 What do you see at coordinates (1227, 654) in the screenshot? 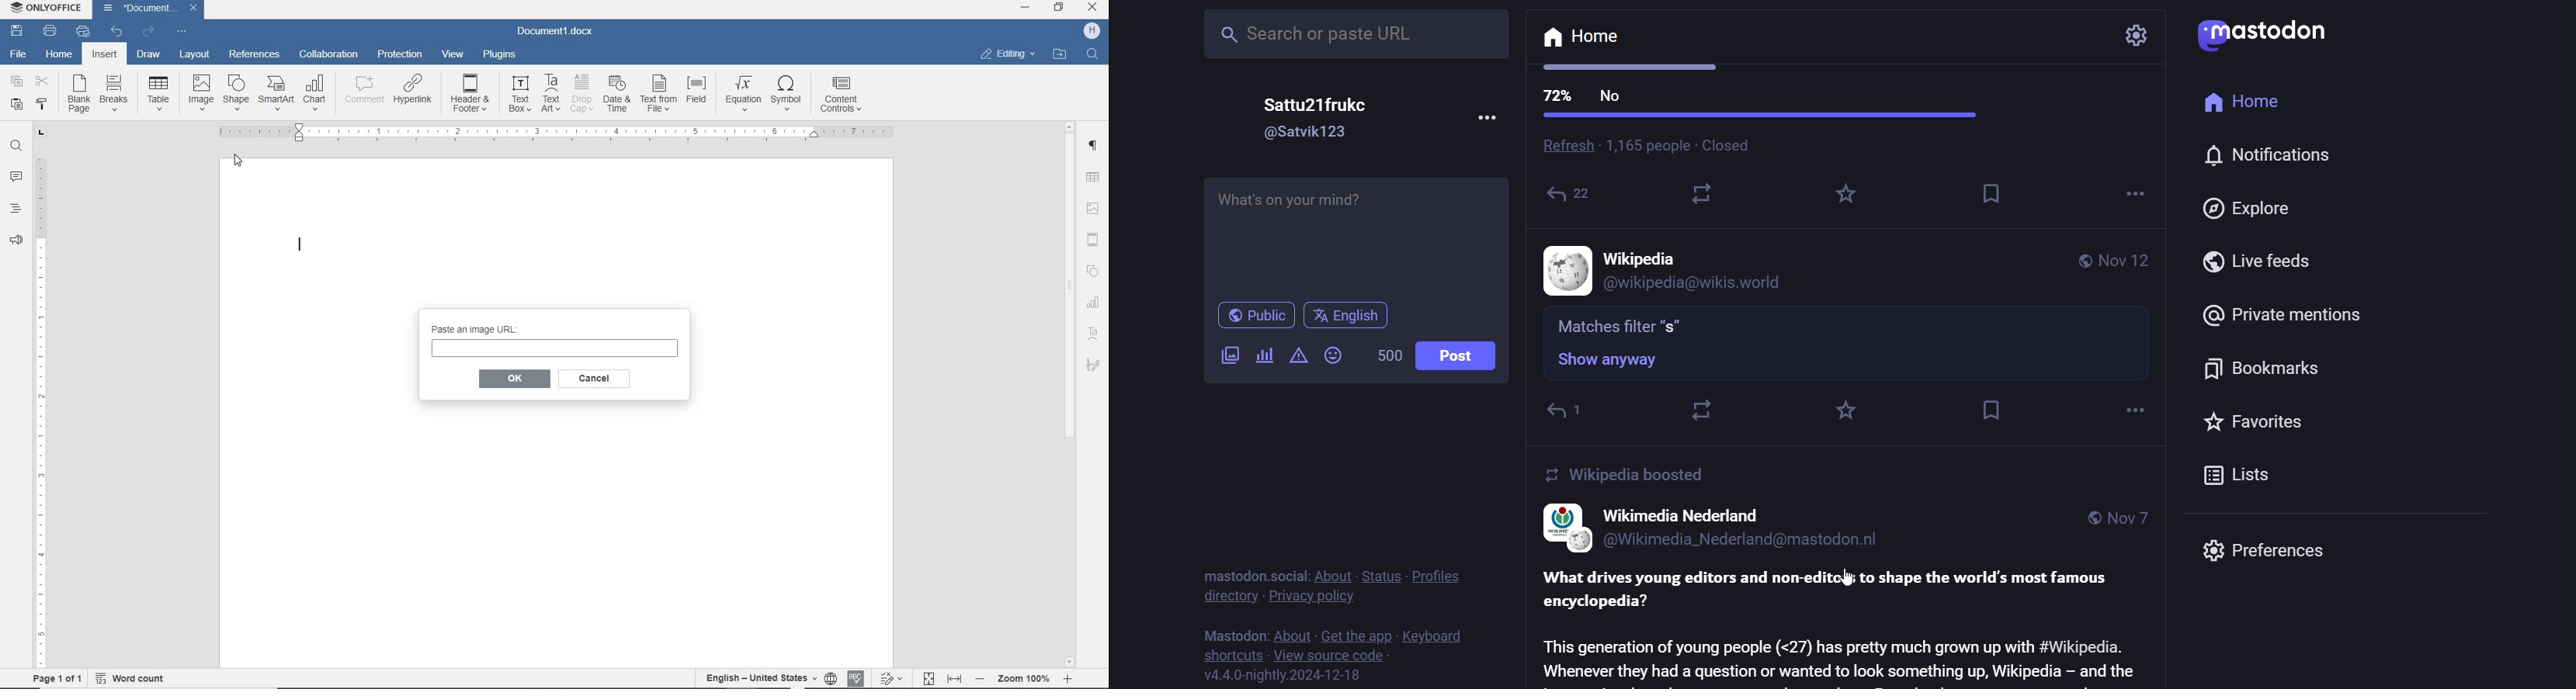
I see `shortcut` at bounding box center [1227, 654].